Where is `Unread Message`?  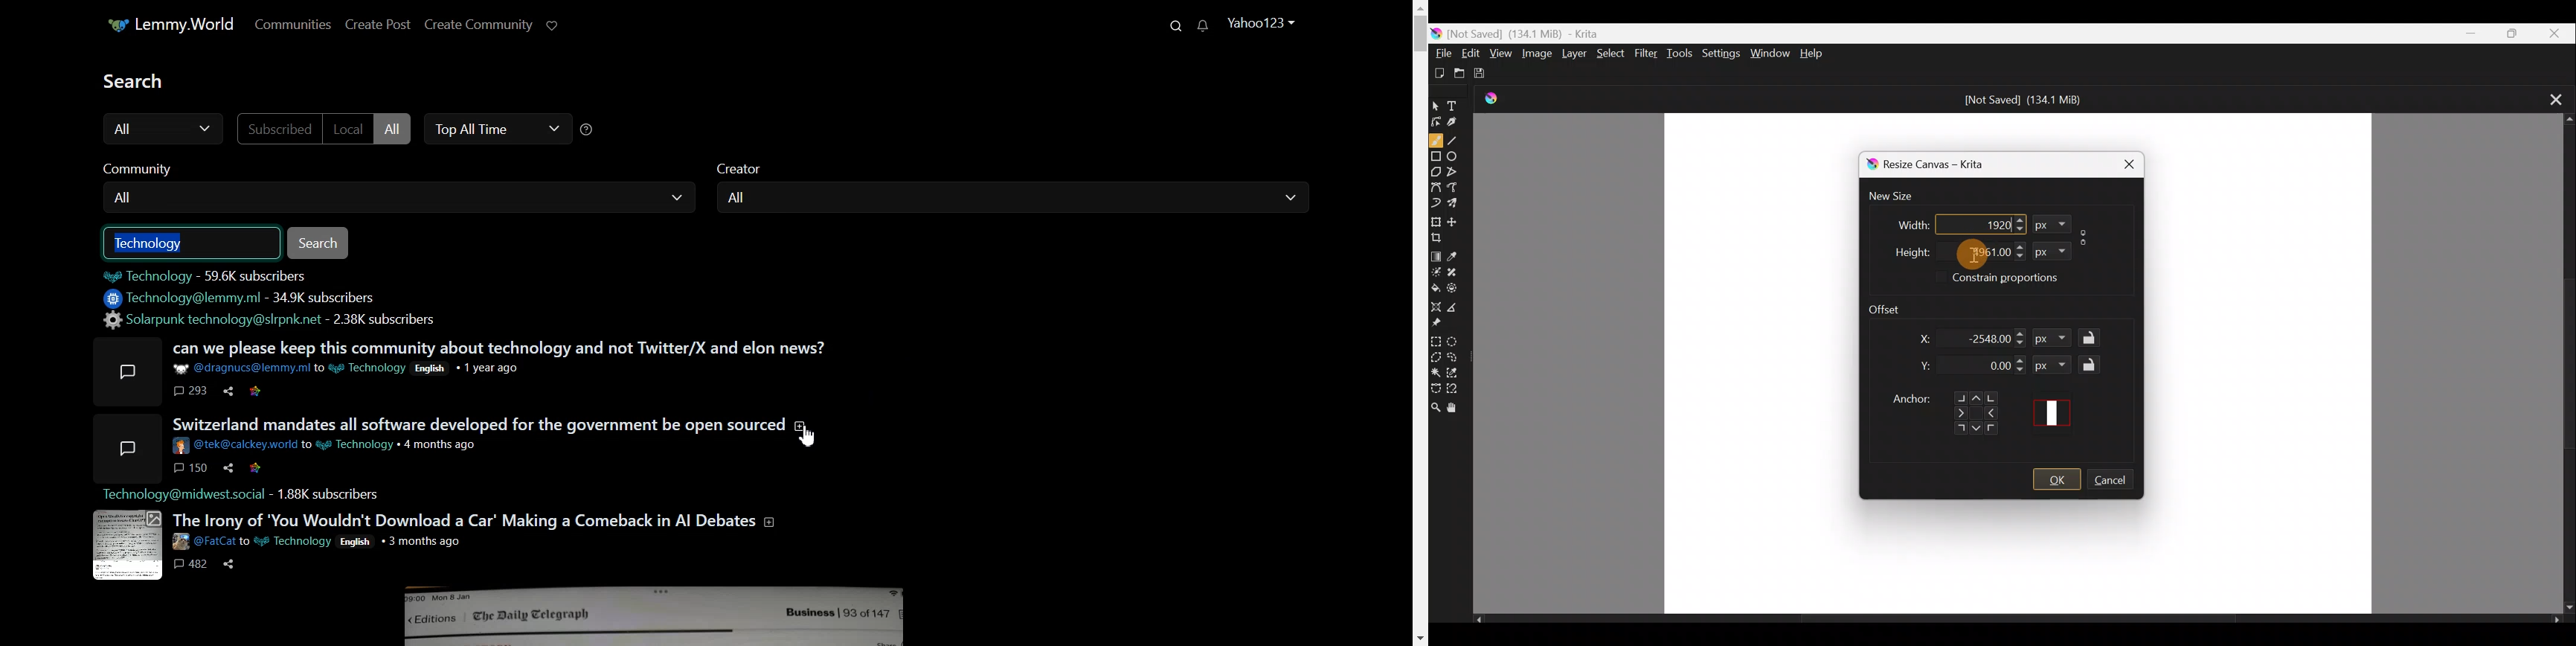 Unread Message is located at coordinates (1207, 28).